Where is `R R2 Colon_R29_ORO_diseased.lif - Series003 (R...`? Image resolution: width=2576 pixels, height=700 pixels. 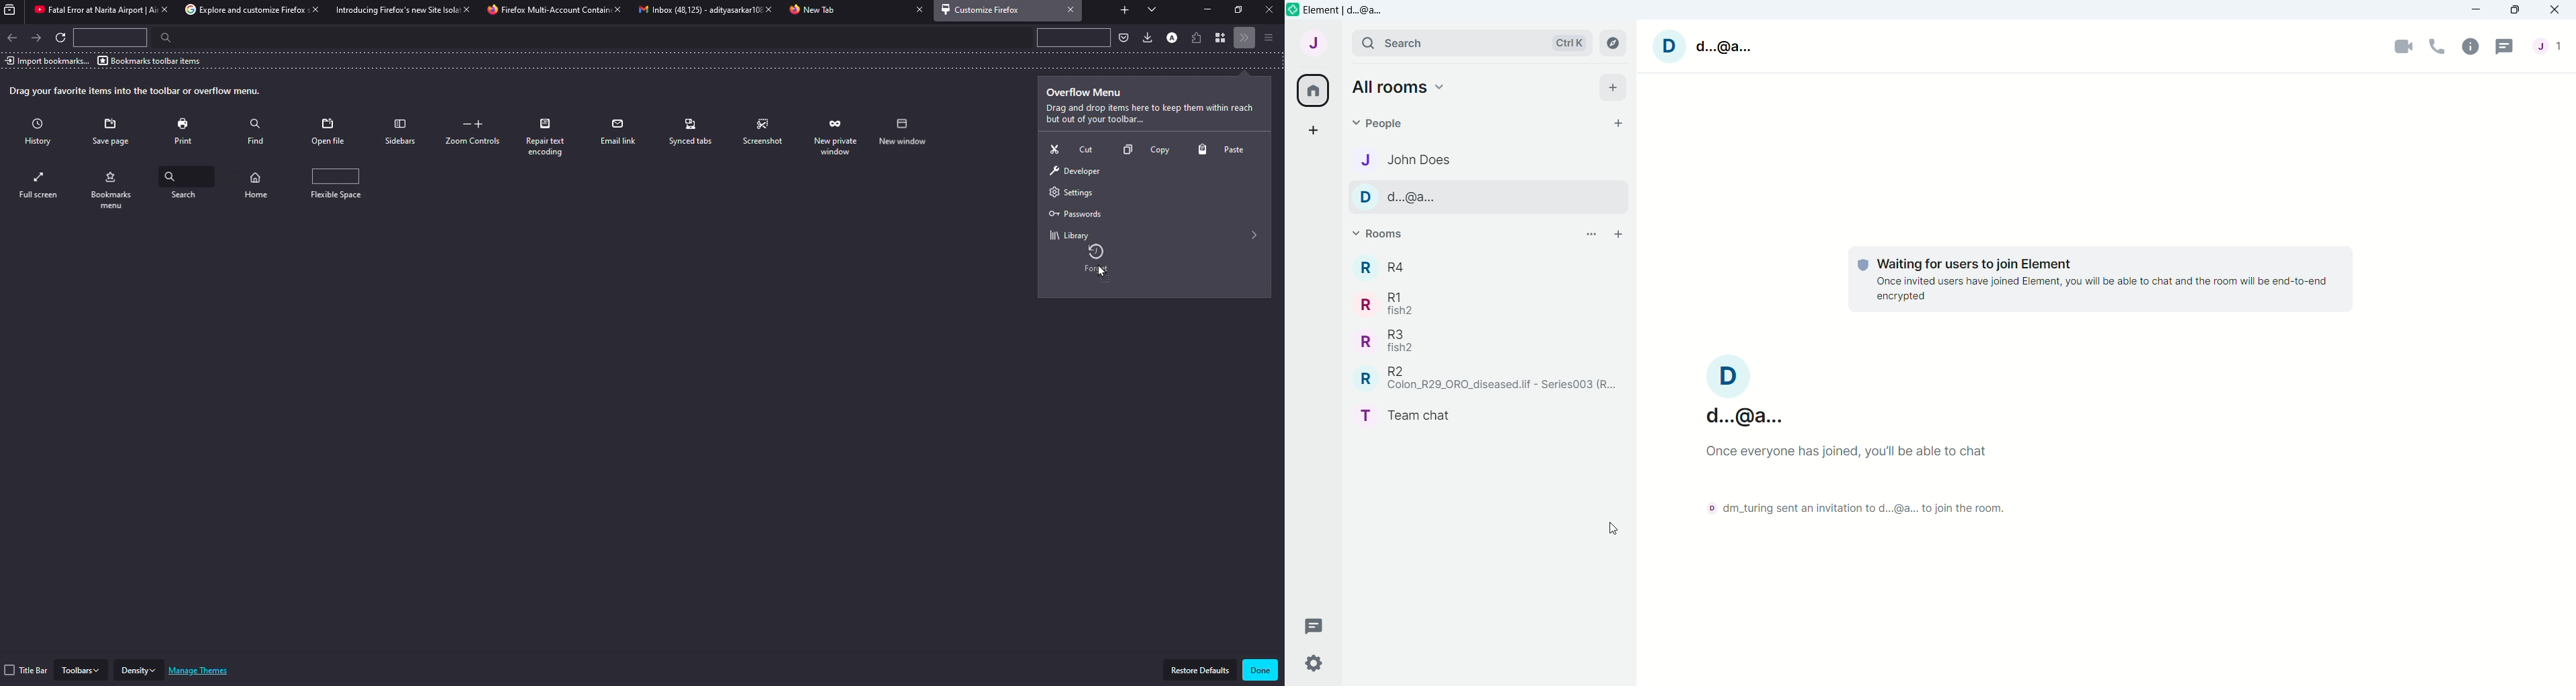
R R2 Colon_R29_ORO_diseased.lif - Series003 (R... is located at coordinates (1490, 379).